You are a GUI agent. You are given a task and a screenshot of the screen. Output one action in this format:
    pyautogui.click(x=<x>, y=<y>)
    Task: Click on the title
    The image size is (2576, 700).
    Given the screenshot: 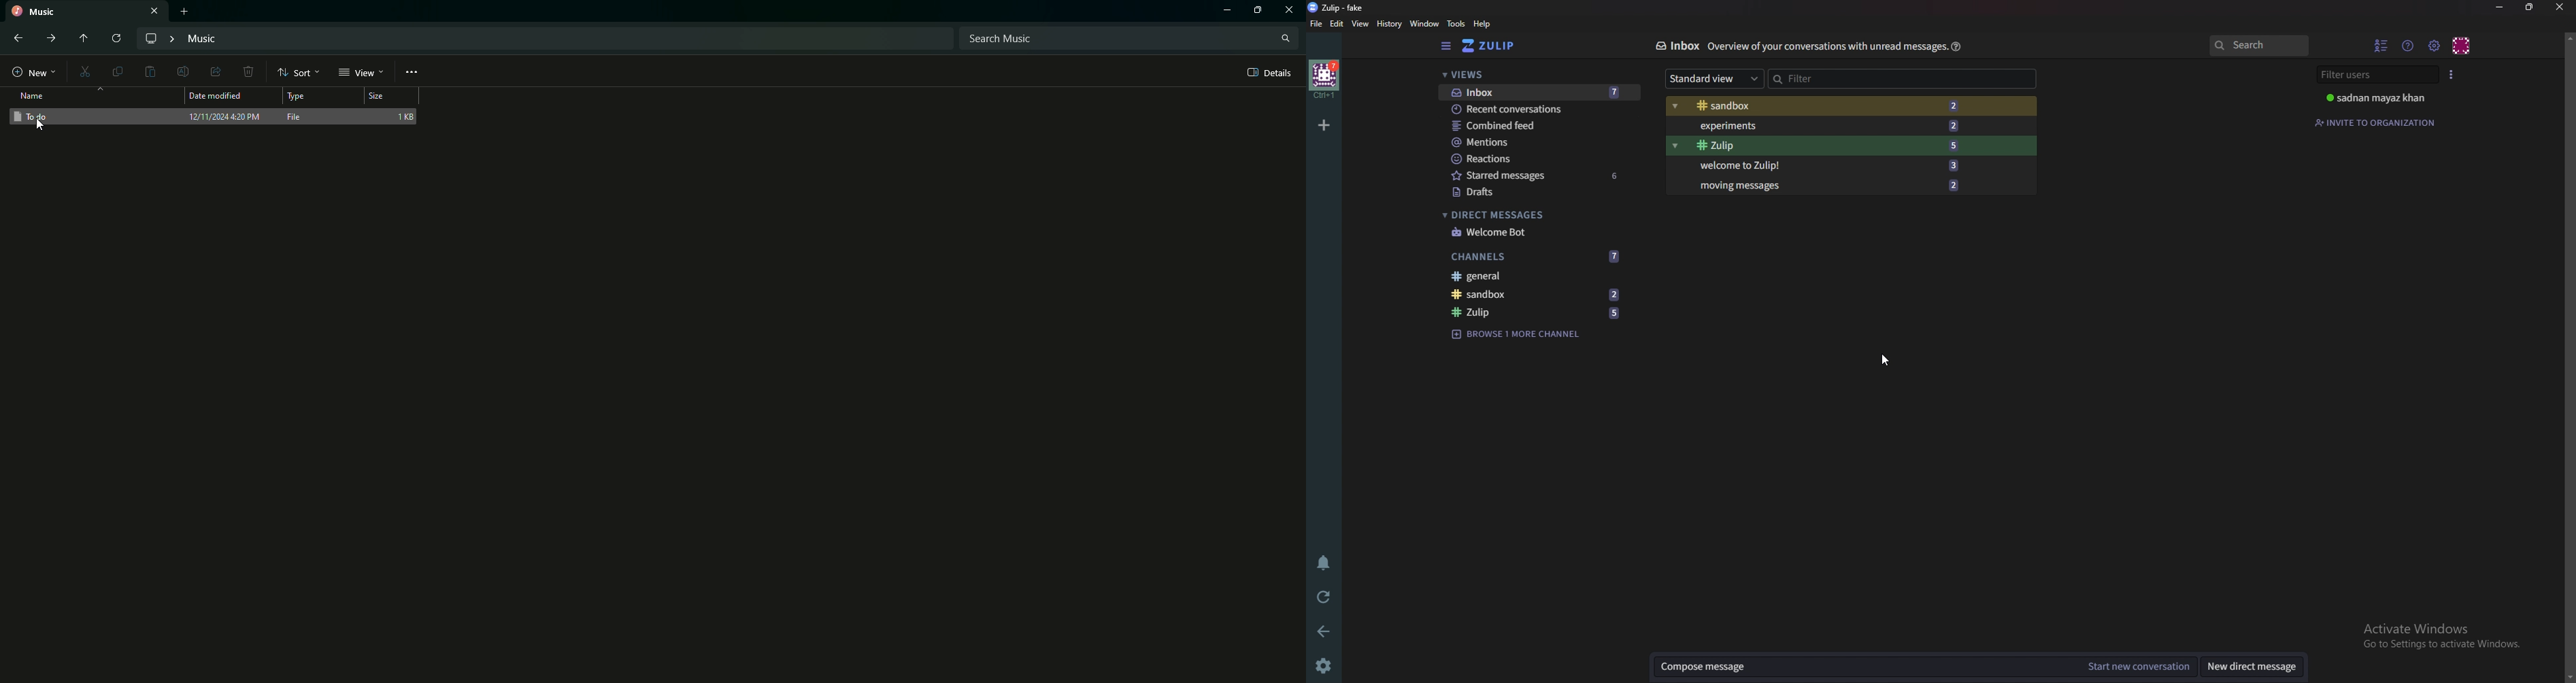 What is the action you would take?
    pyautogui.click(x=1342, y=7)
    